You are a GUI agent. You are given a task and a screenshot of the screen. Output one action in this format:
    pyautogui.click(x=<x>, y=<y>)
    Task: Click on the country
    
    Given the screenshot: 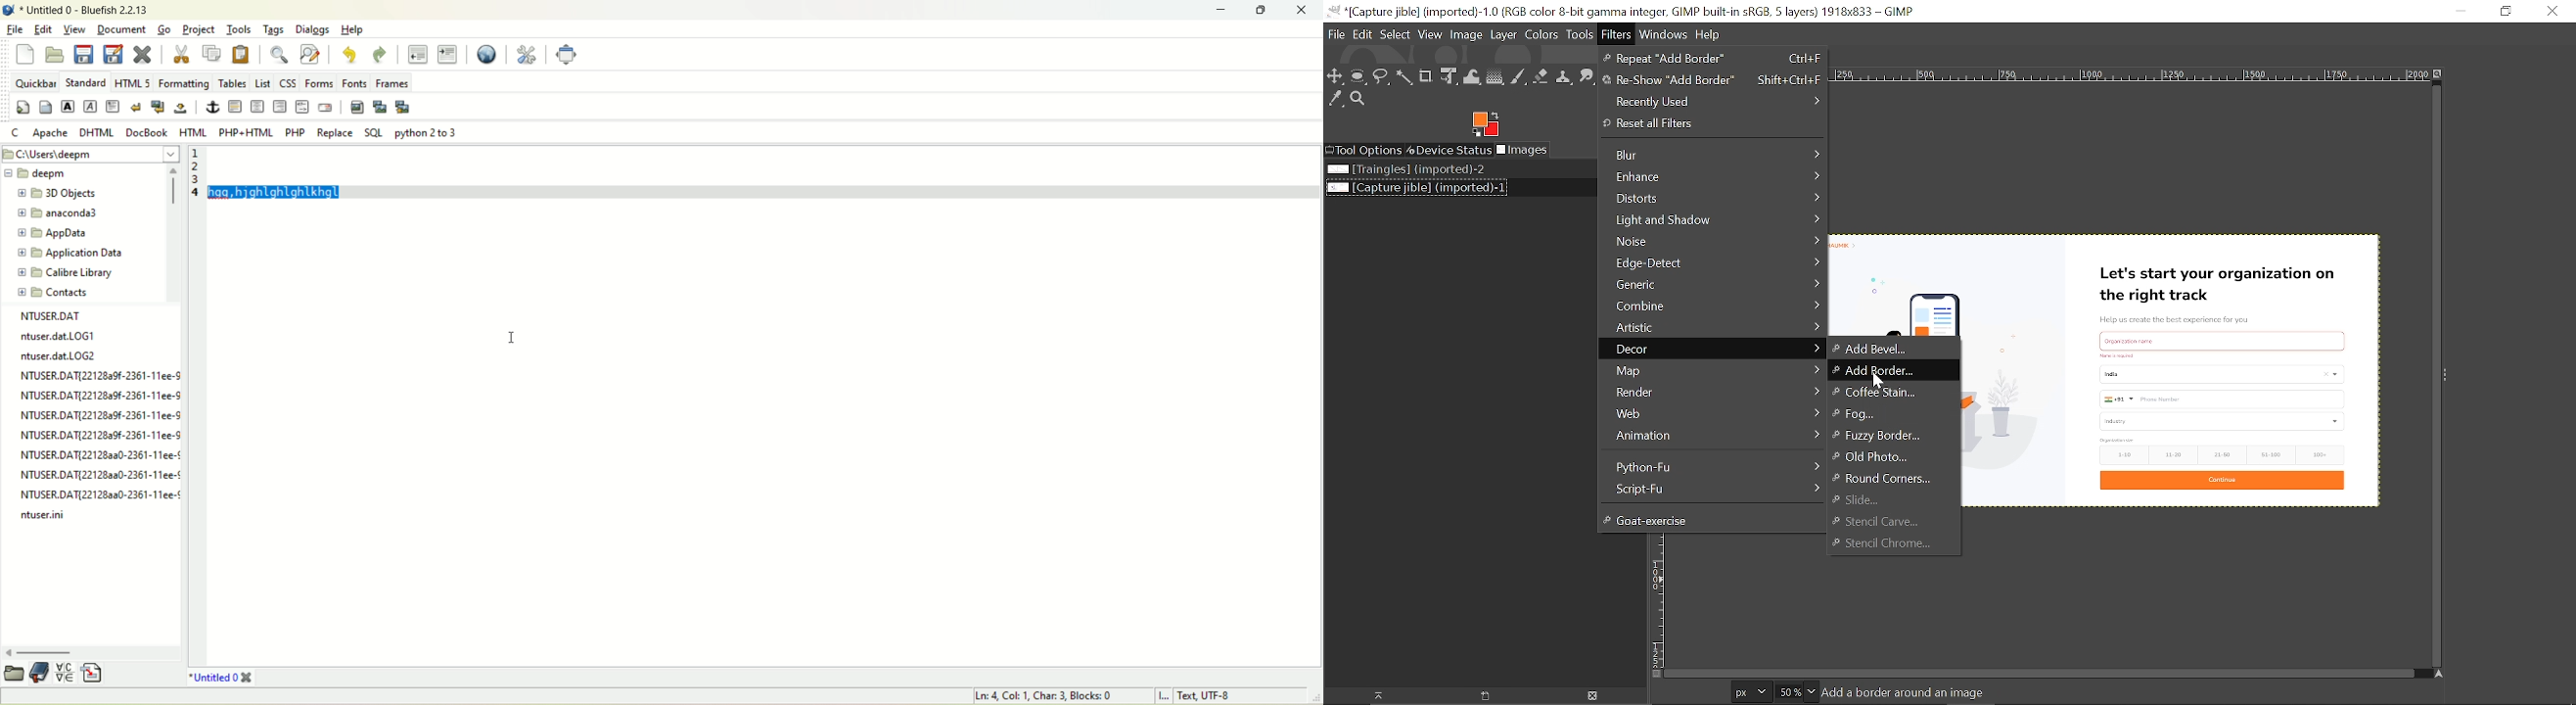 What is the action you would take?
    pyautogui.click(x=2222, y=373)
    